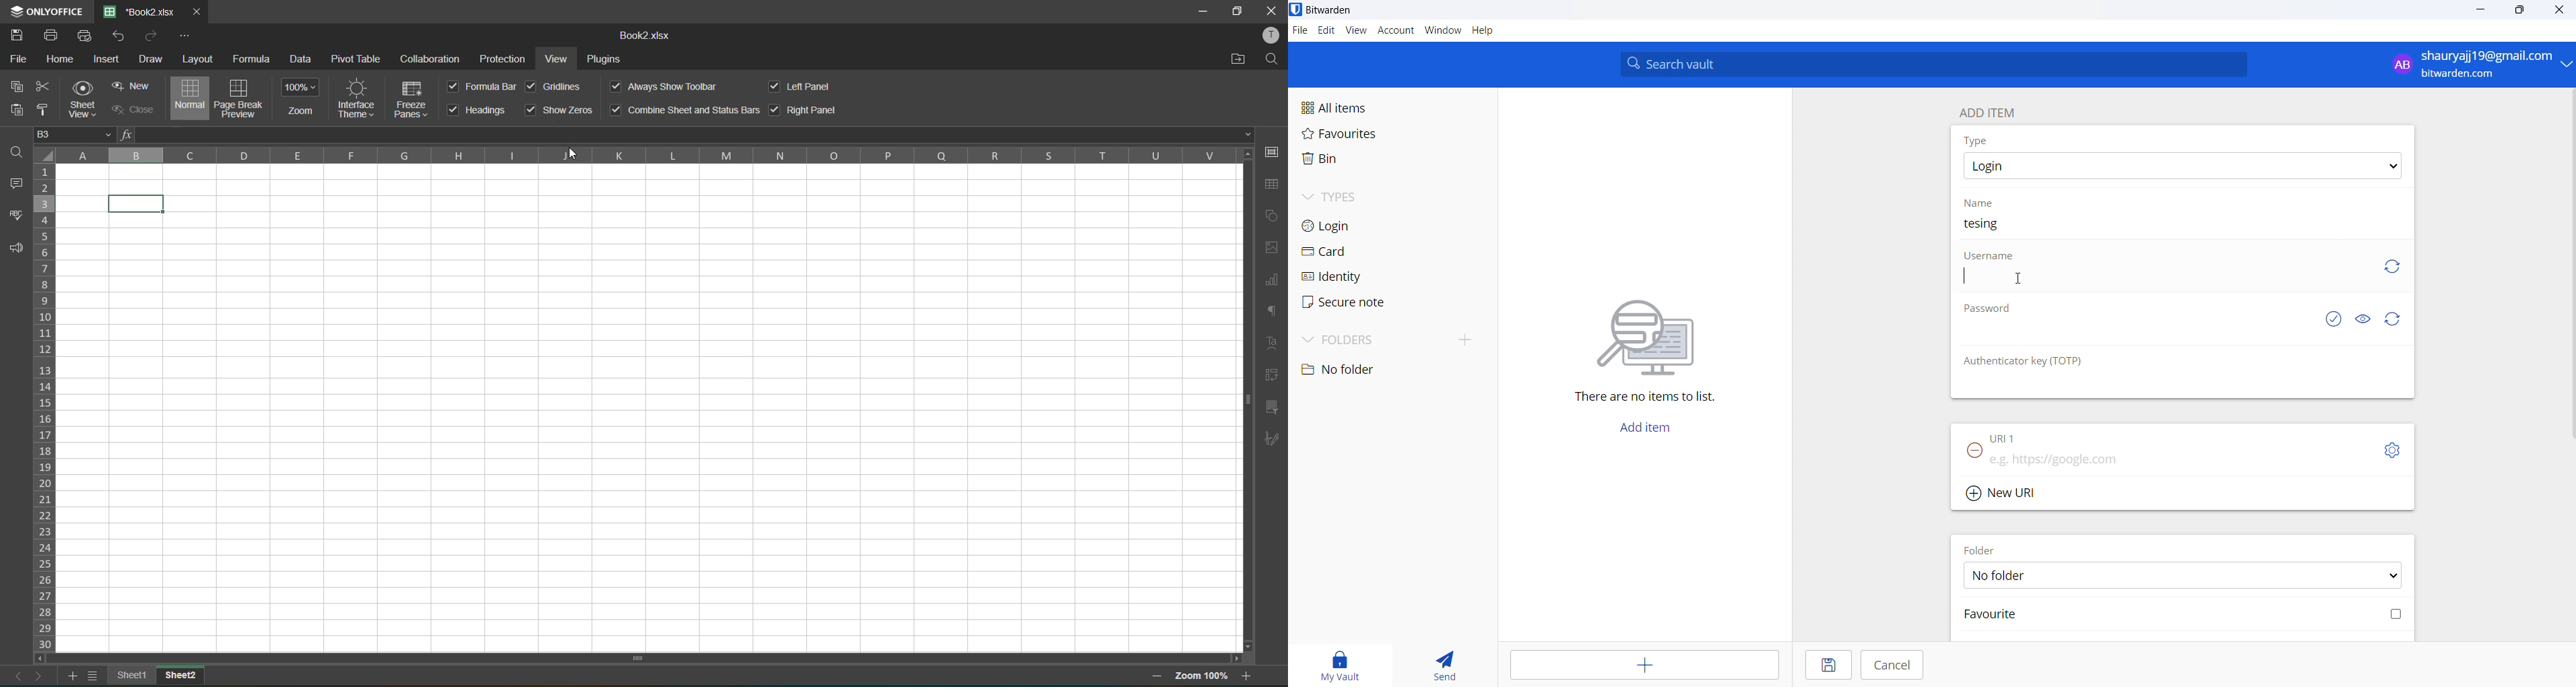  Describe the element at coordinates (2177, 226) in the screenshot. I see `Name text box` at that location.